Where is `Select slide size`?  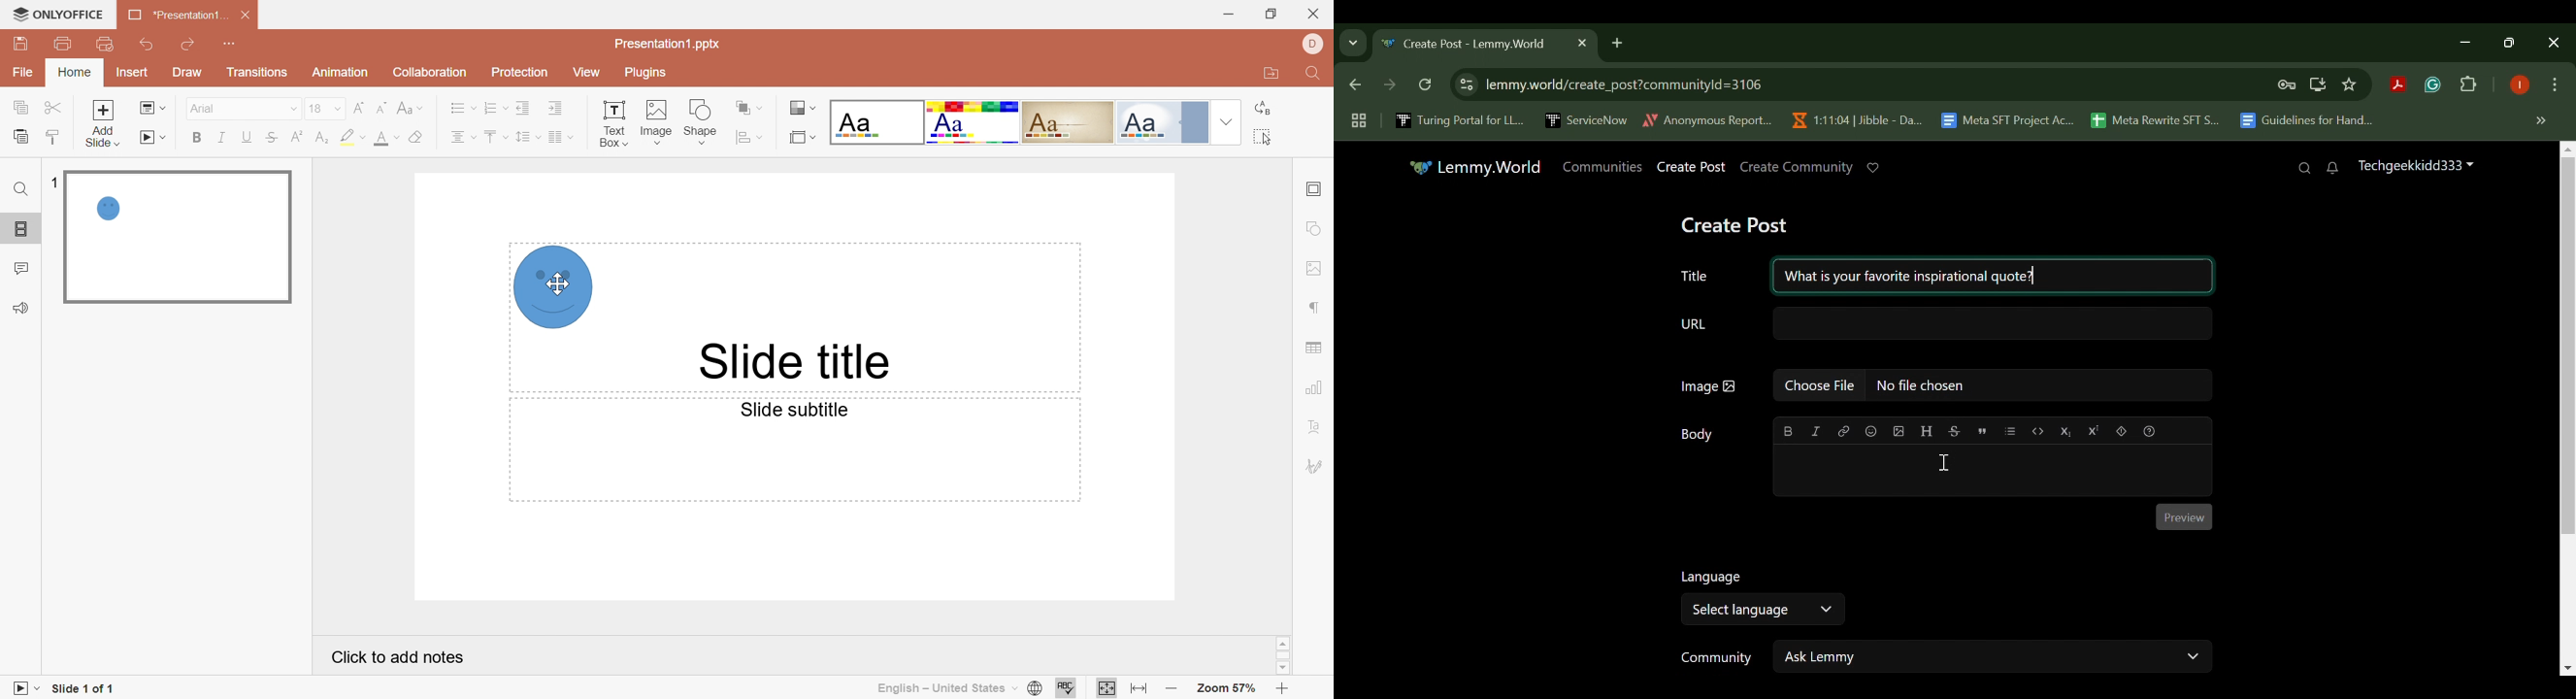
Select slide size is located at coordinates (802, 138).